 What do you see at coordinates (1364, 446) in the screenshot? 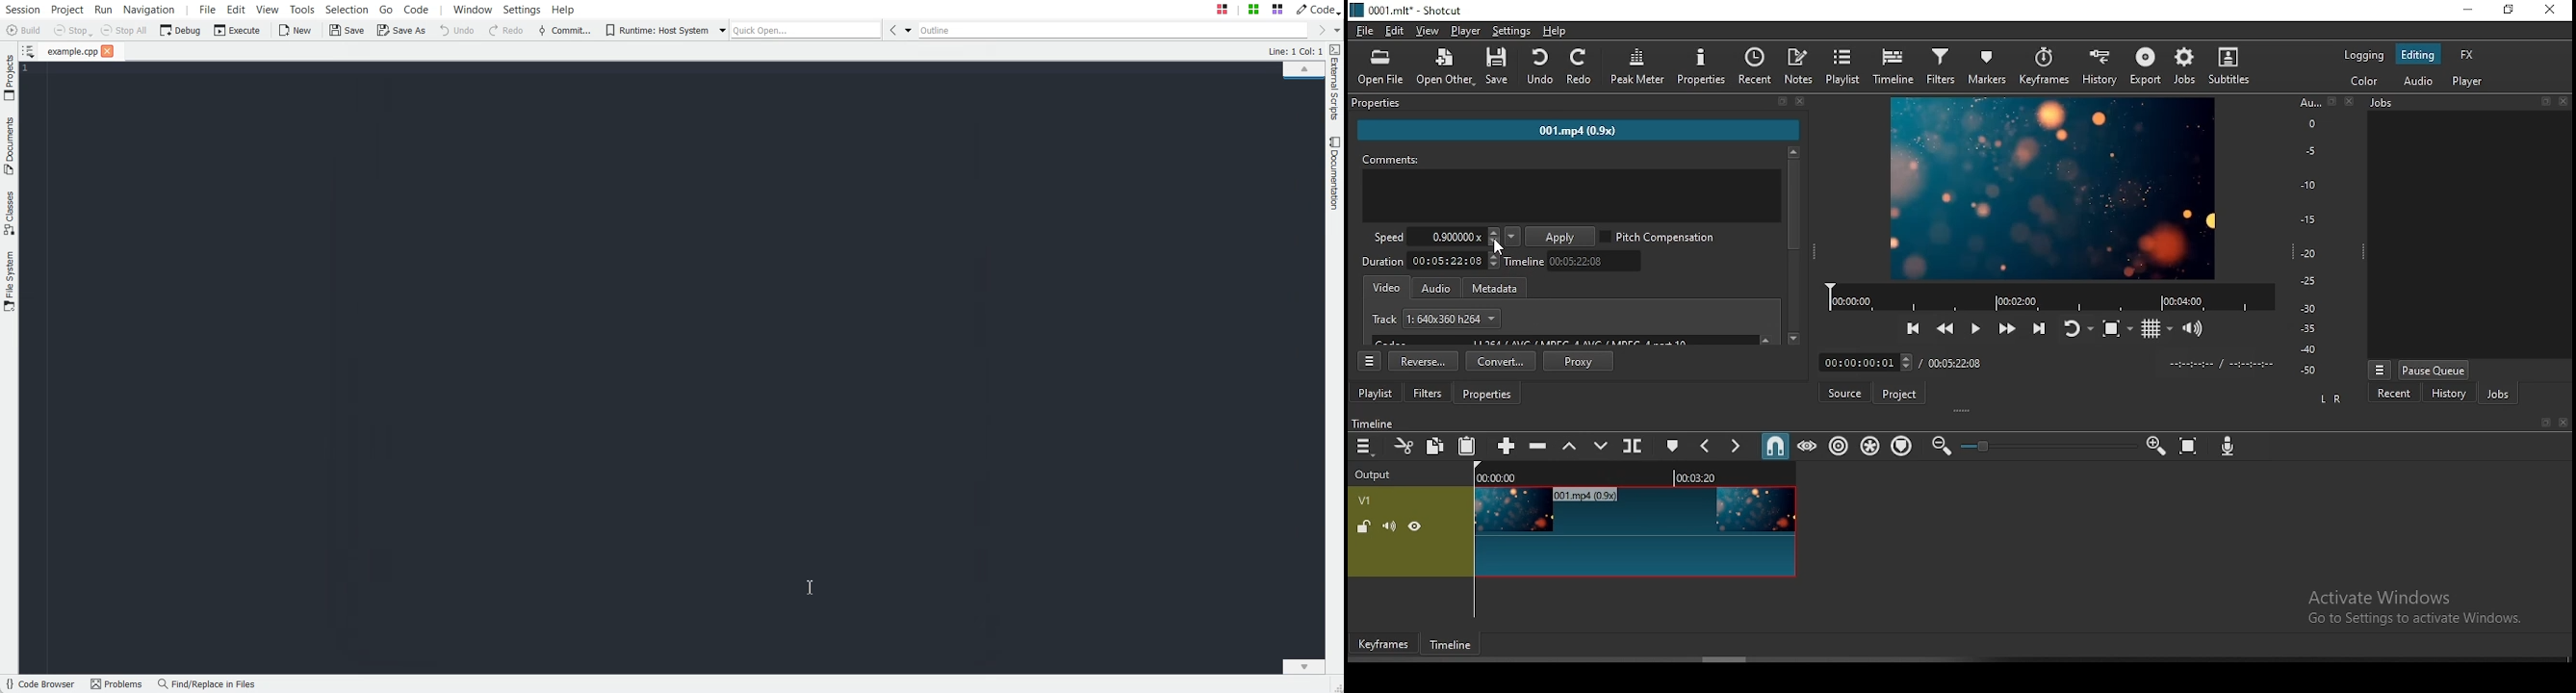
I see `timeline menu` at bounding box center [1364, 446].